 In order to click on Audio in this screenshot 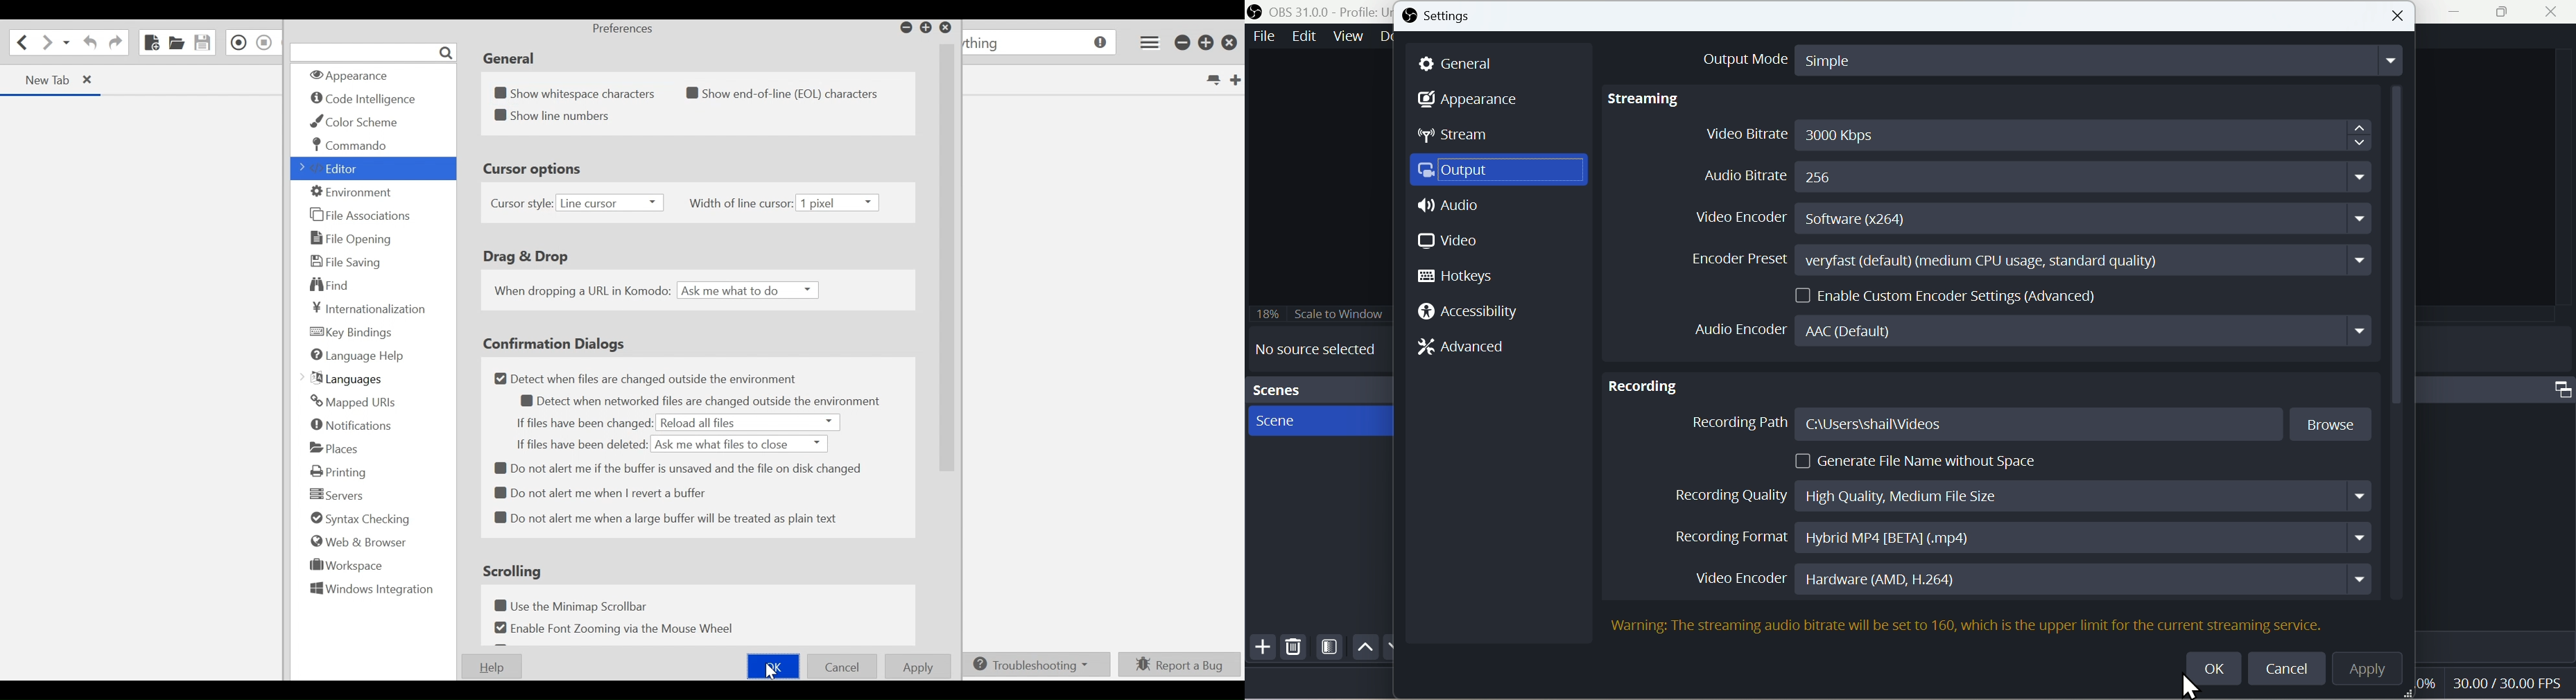, I will do `click(1451, 209)`.